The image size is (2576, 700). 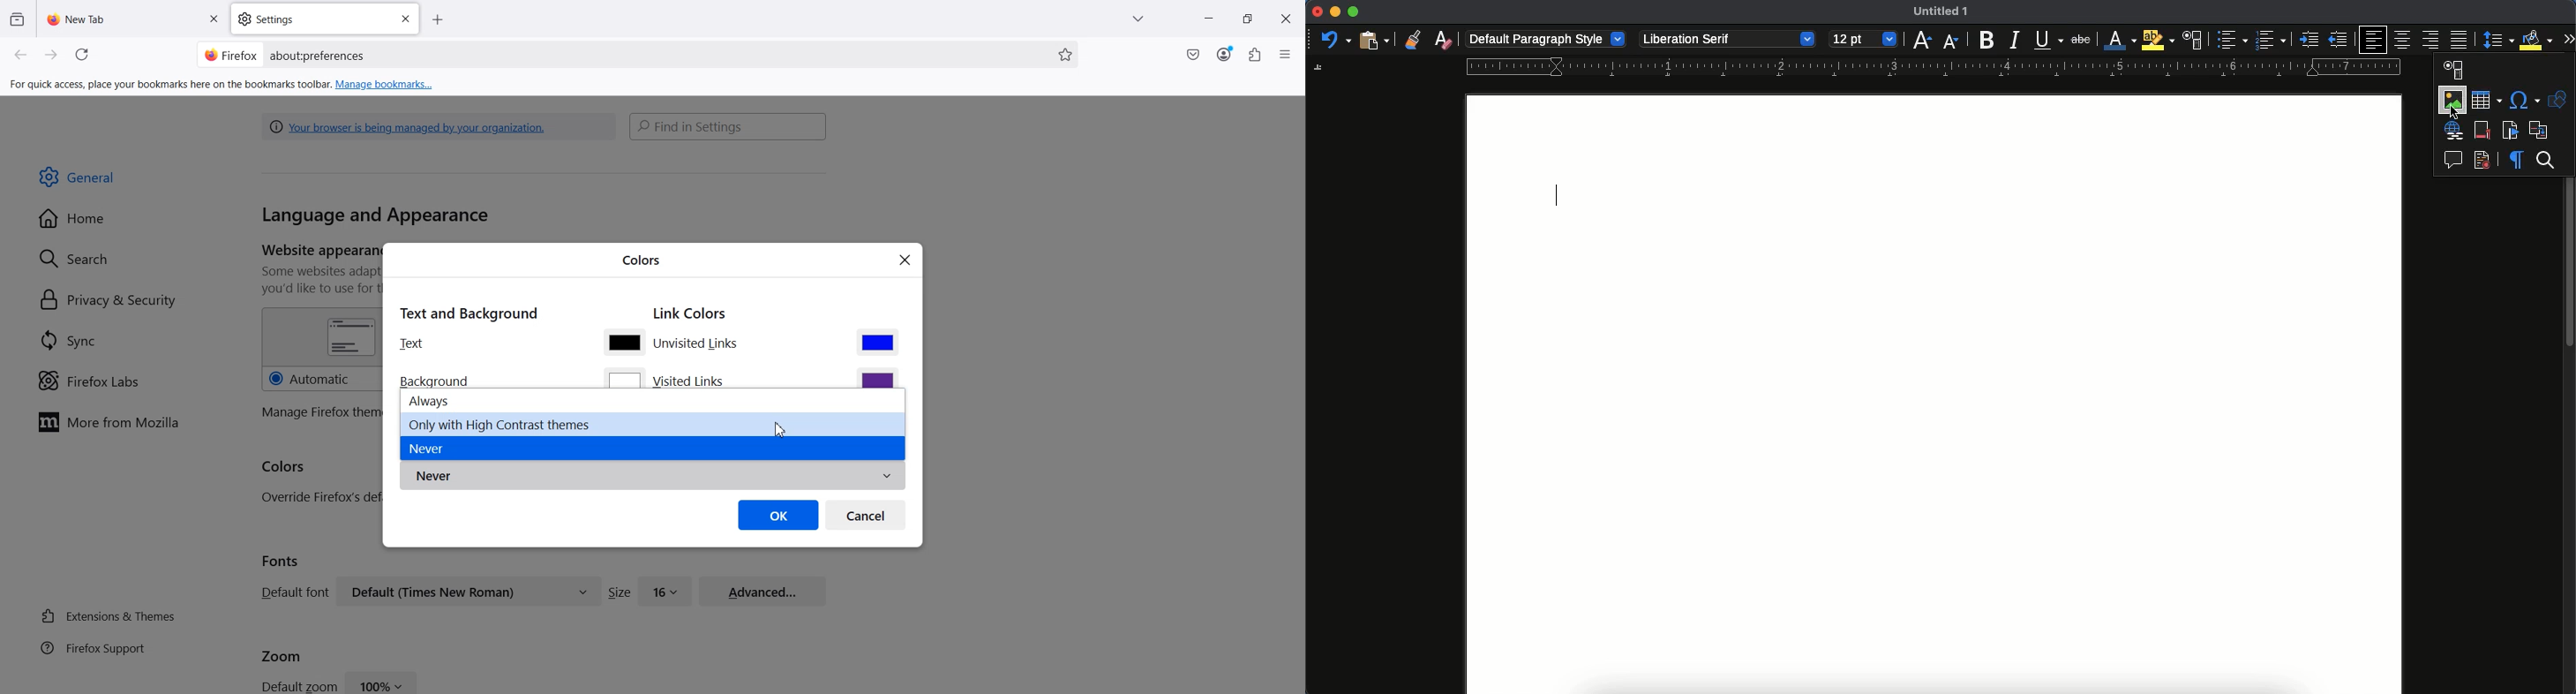 What do you see at coordinates (1941, 11) in the screenshot?
I see `untitled 1` at bounding box center [1941, 11].